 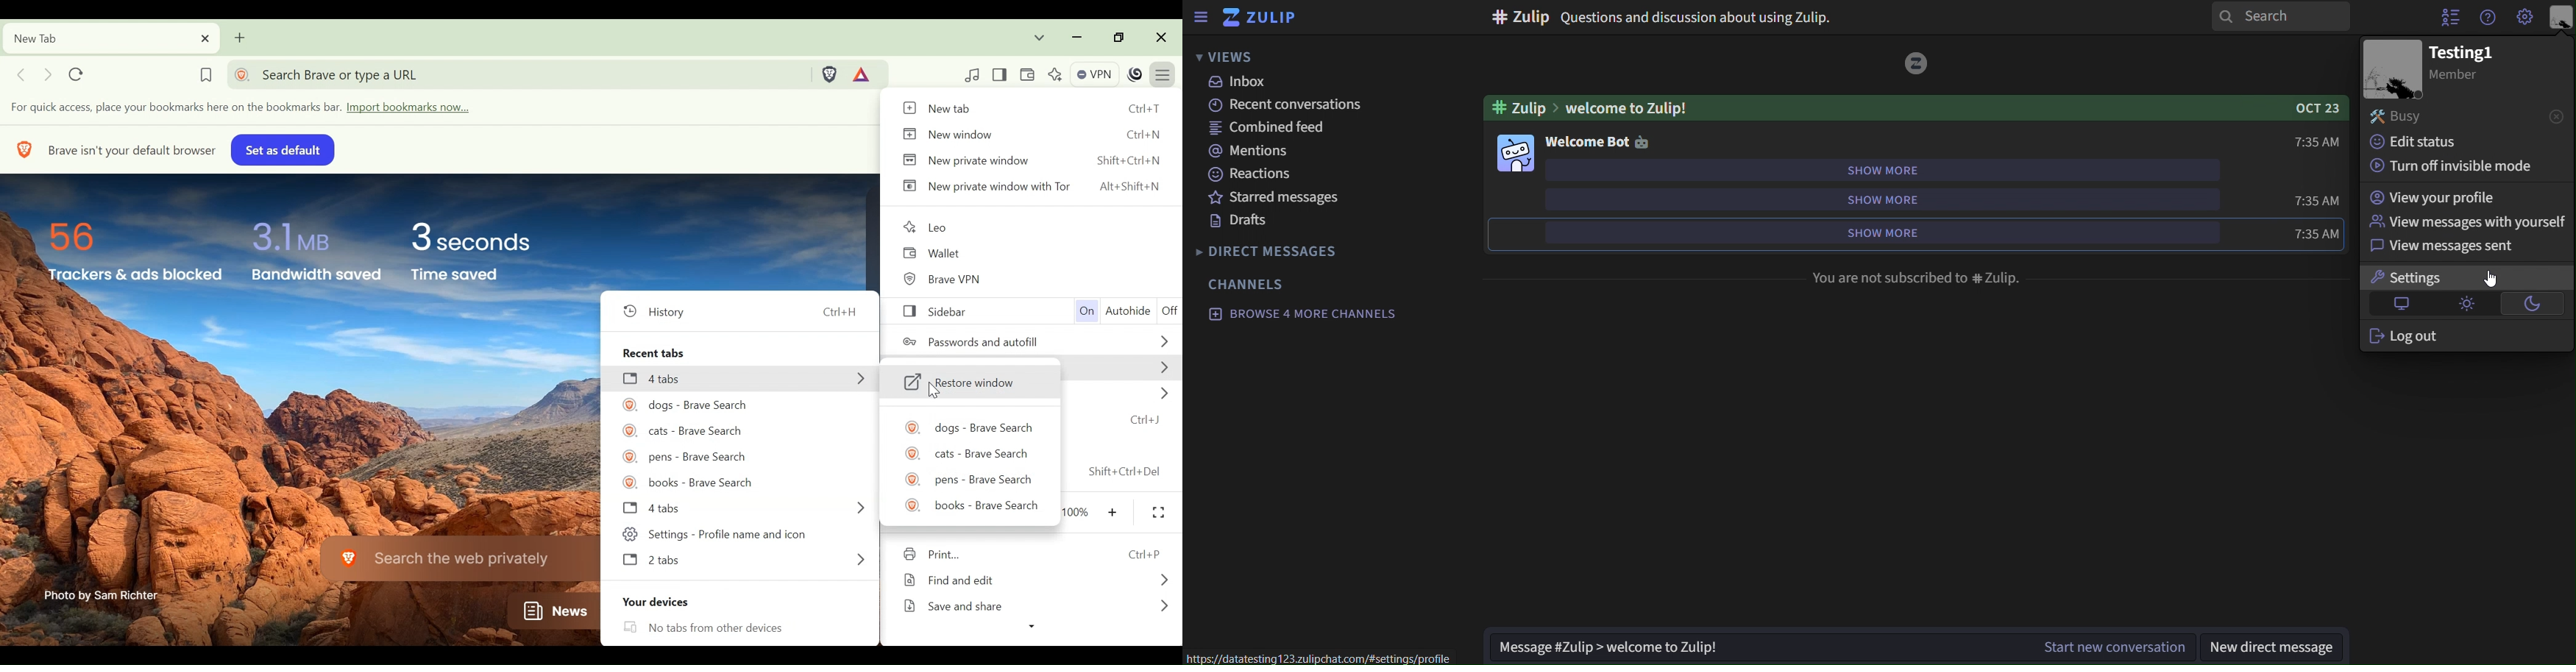 I want to click on view your profile, so click(x=2434, y=197).